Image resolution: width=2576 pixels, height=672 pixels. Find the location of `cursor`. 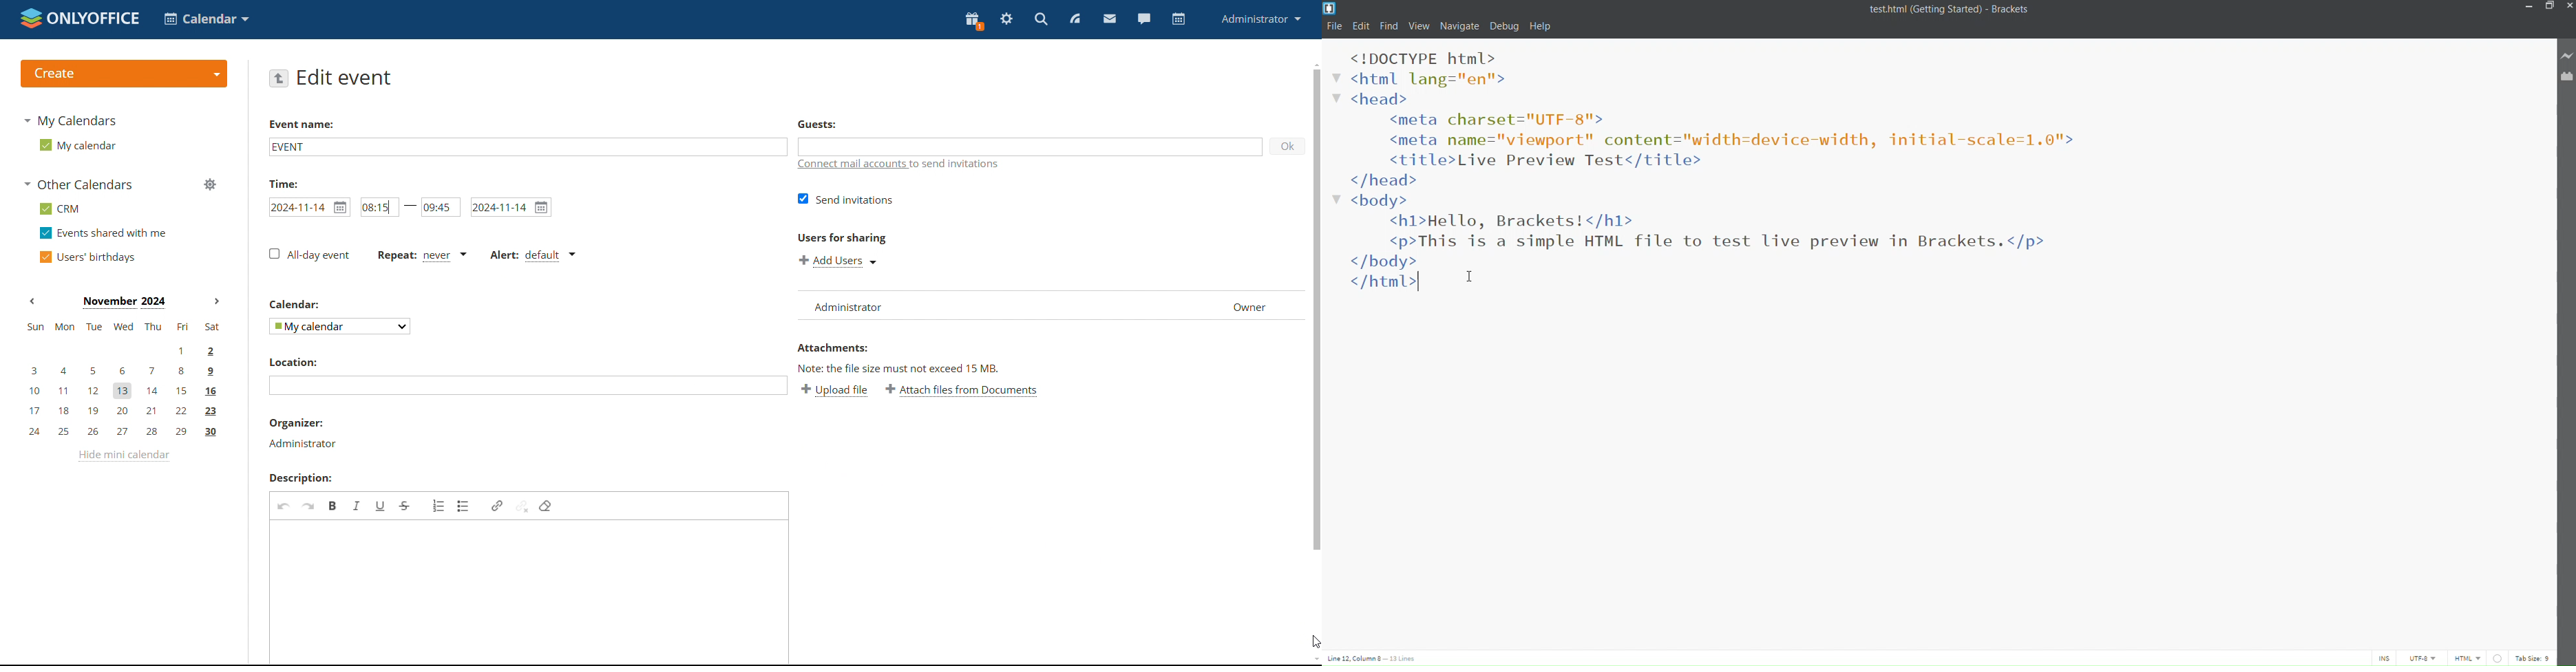

cursor is located at coordinates (1472, 272).